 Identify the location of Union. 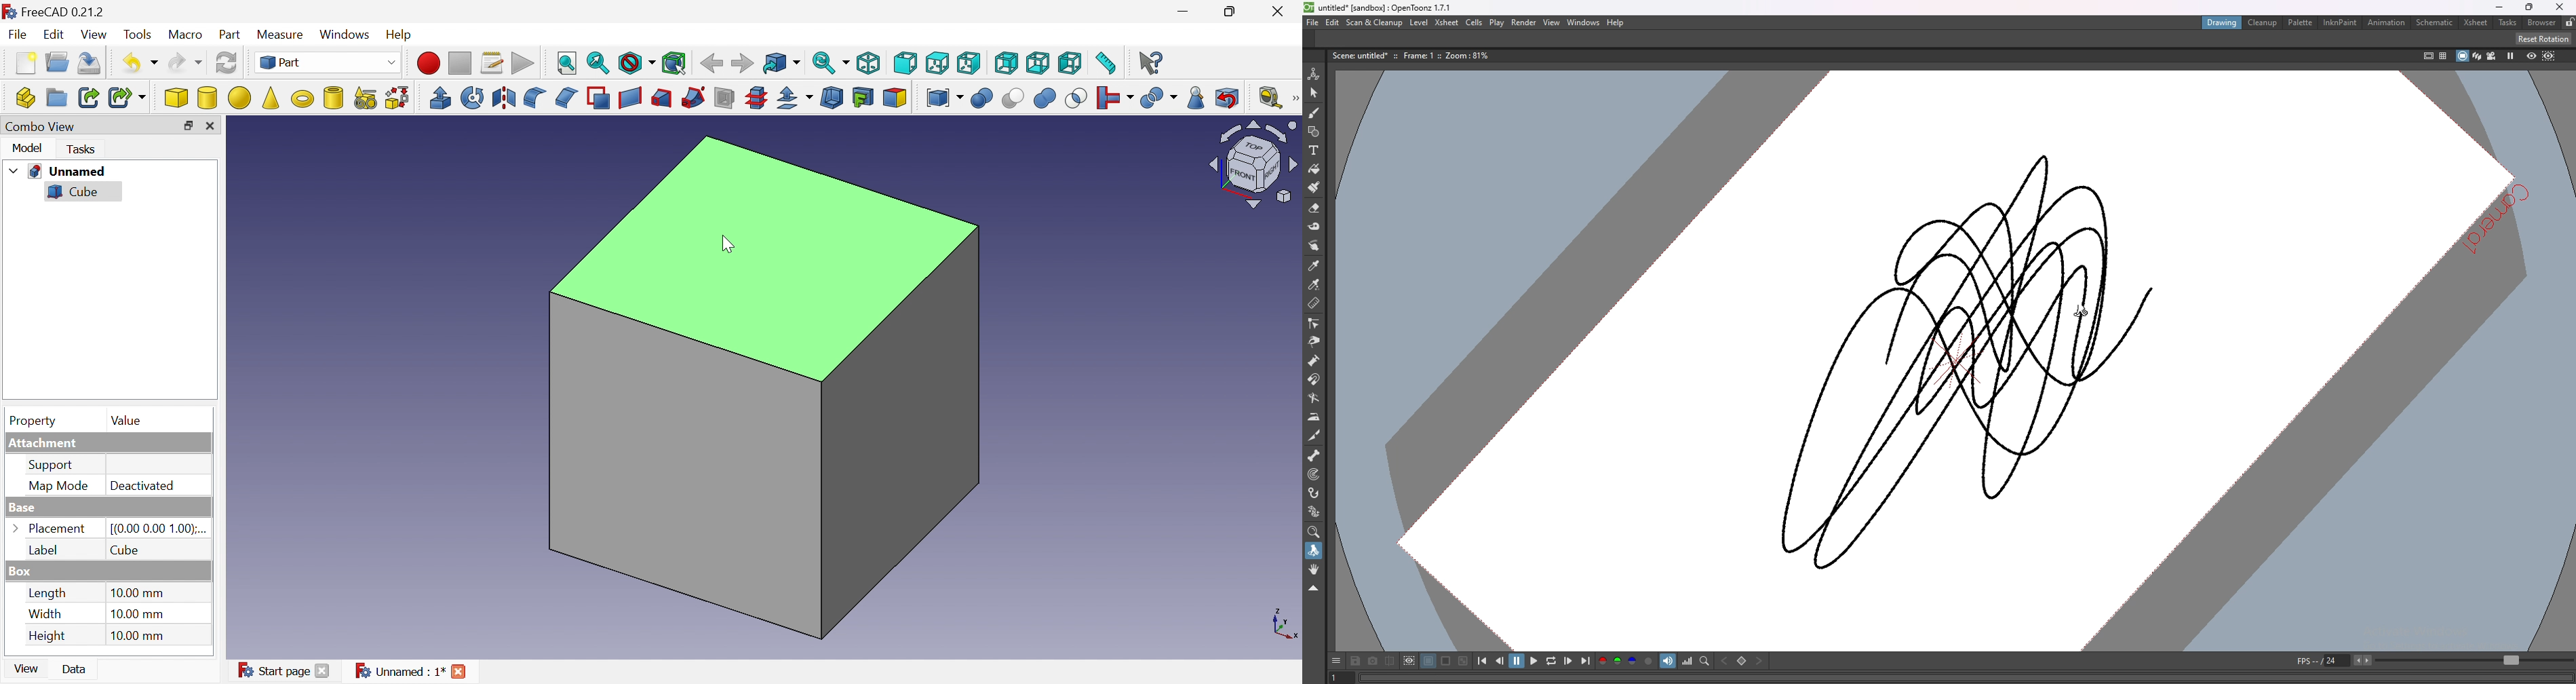
(1047, 98).